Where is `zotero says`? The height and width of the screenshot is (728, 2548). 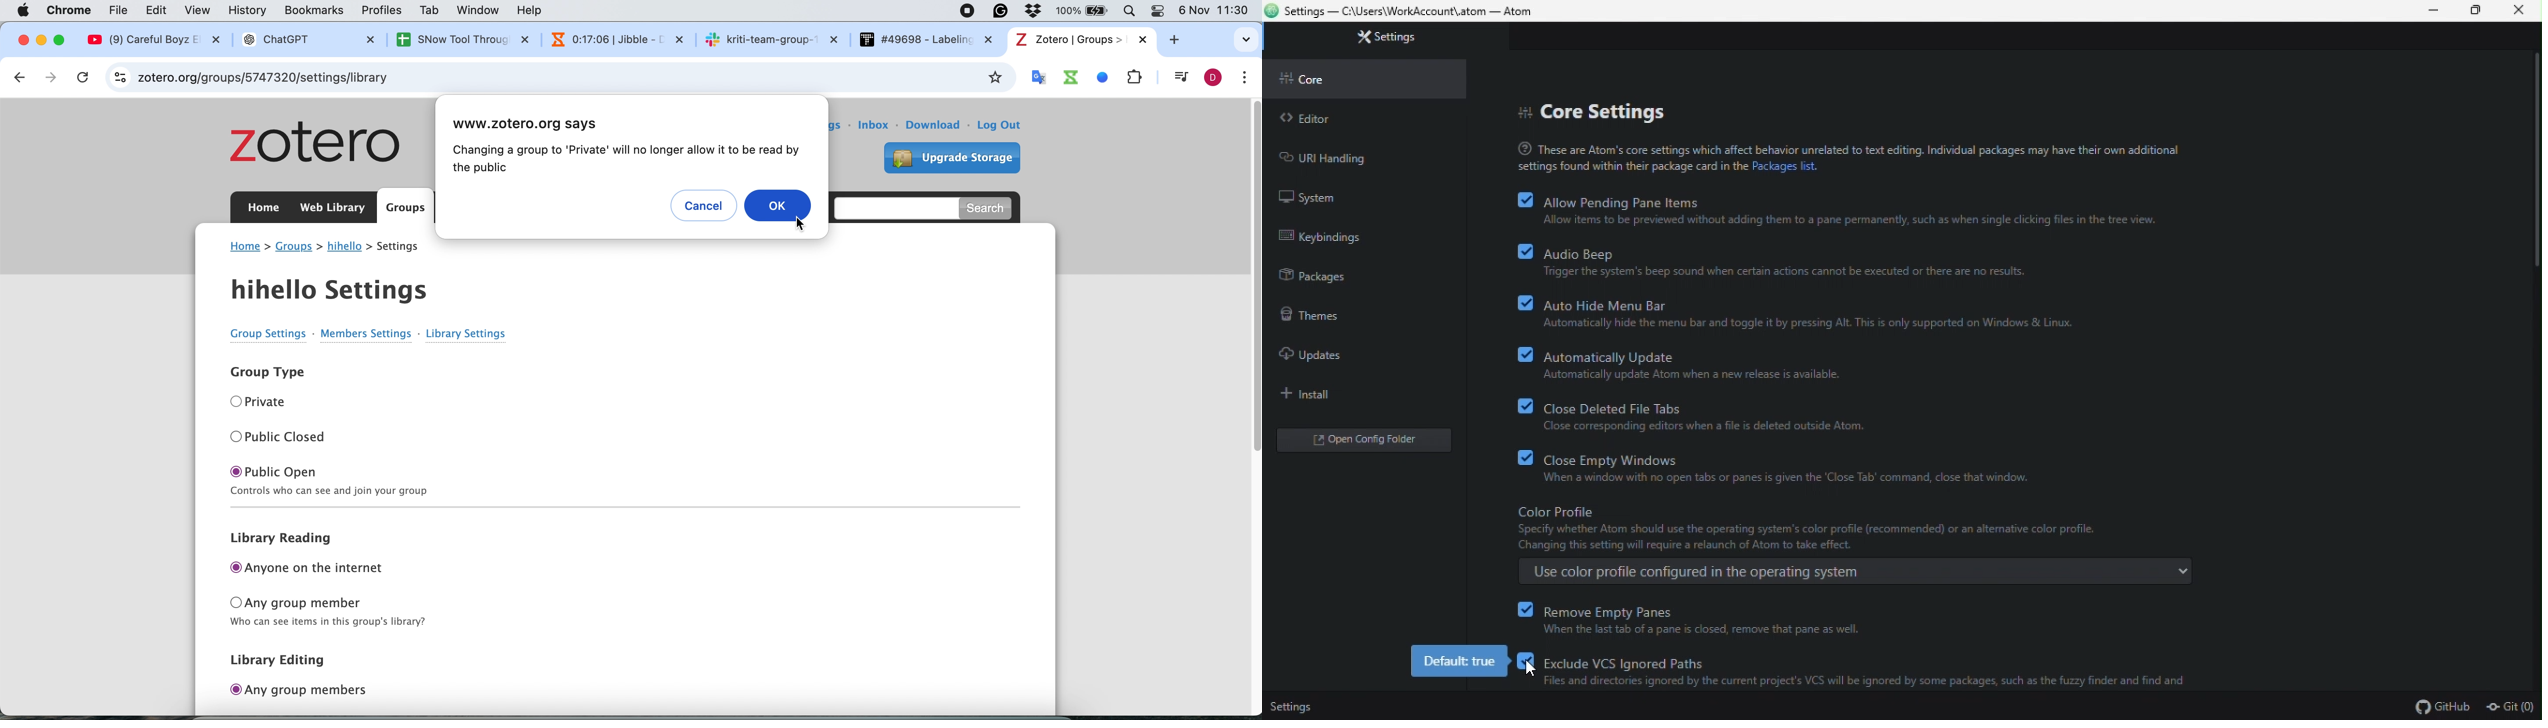
zotero says is located at coordinates (536, 124).